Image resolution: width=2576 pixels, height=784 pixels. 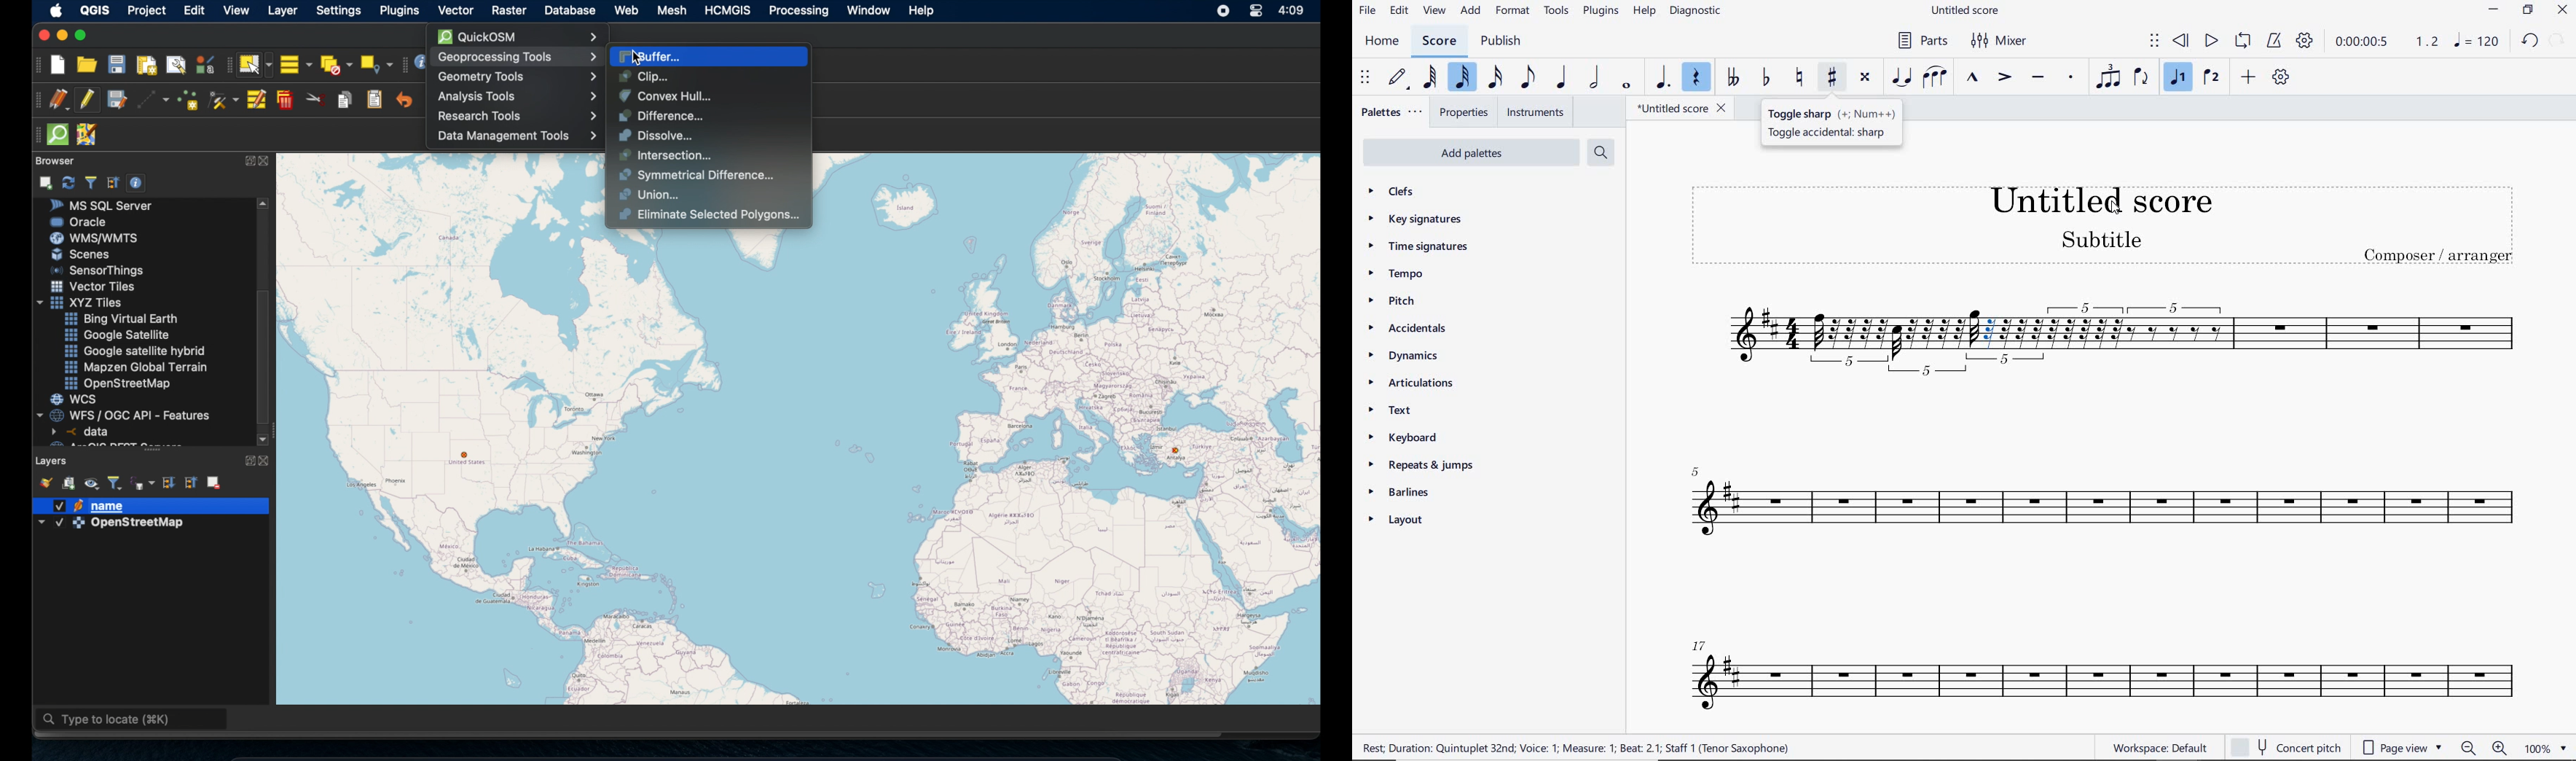 What do you see at coordinates (90, 135) in the screenshot?
I see `josh remote` at bounding box center [90, 135].